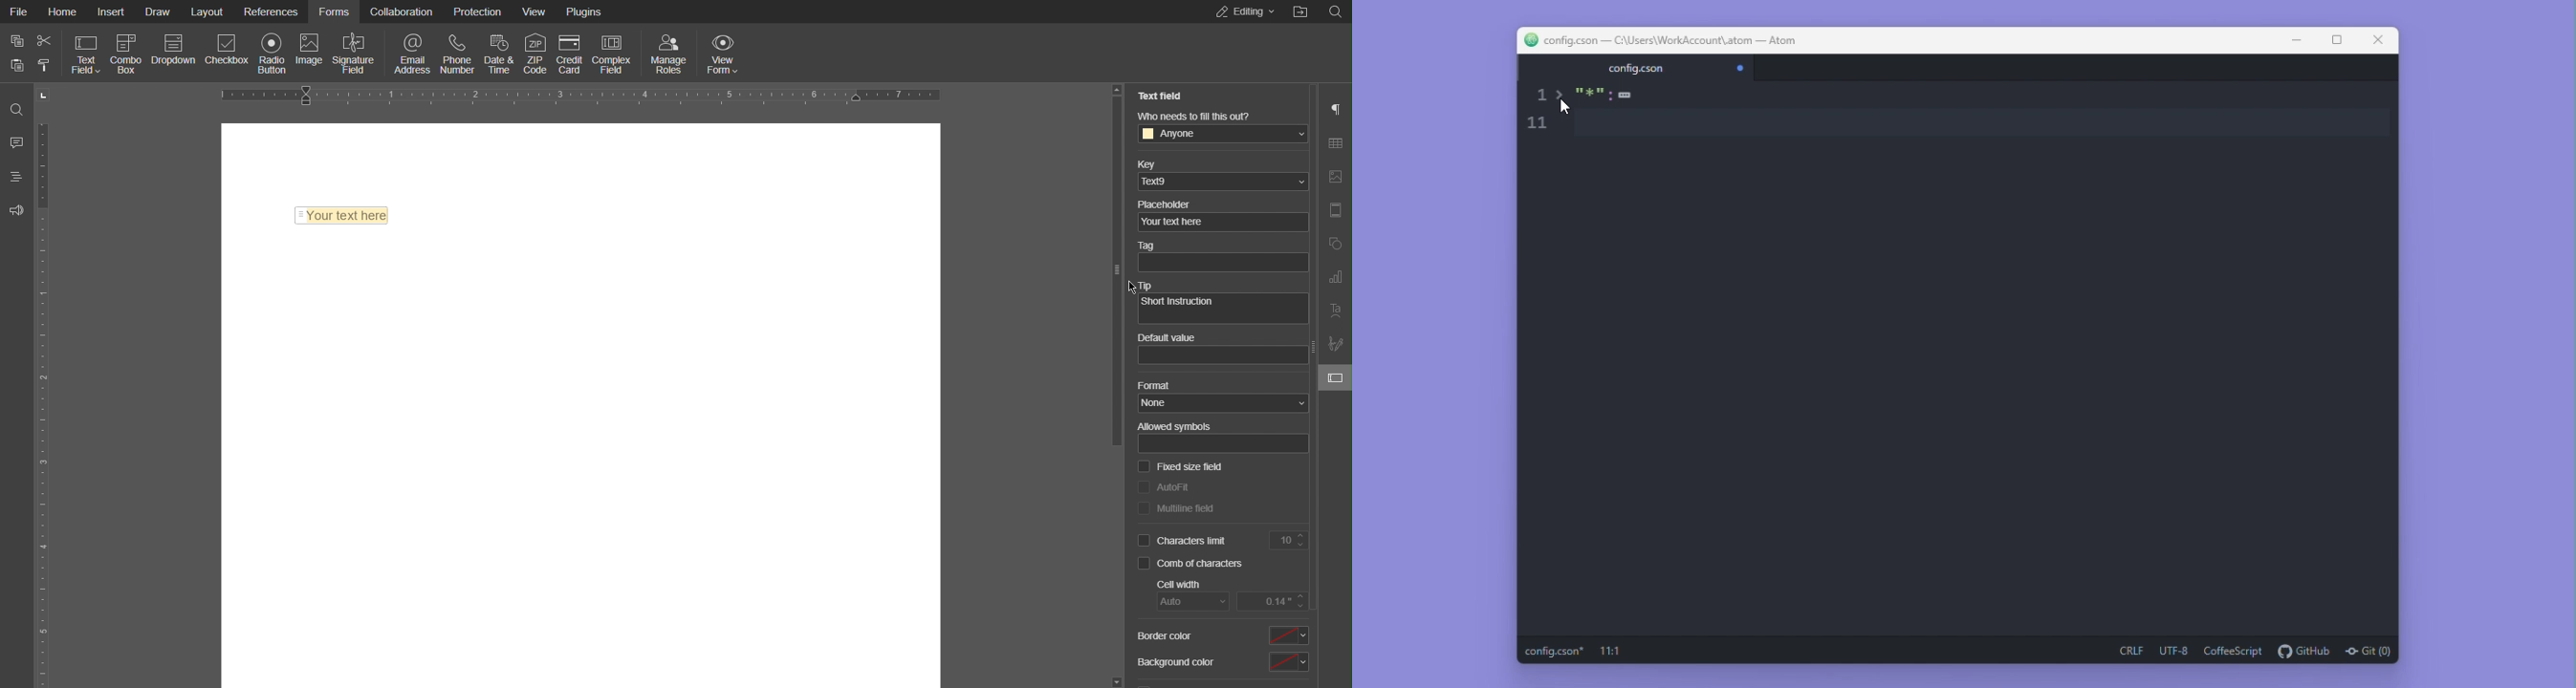 The image size is (2576, 700). Describe the element at coordinates (1289, 635) in the screenshot. I see `select border color` at that location.